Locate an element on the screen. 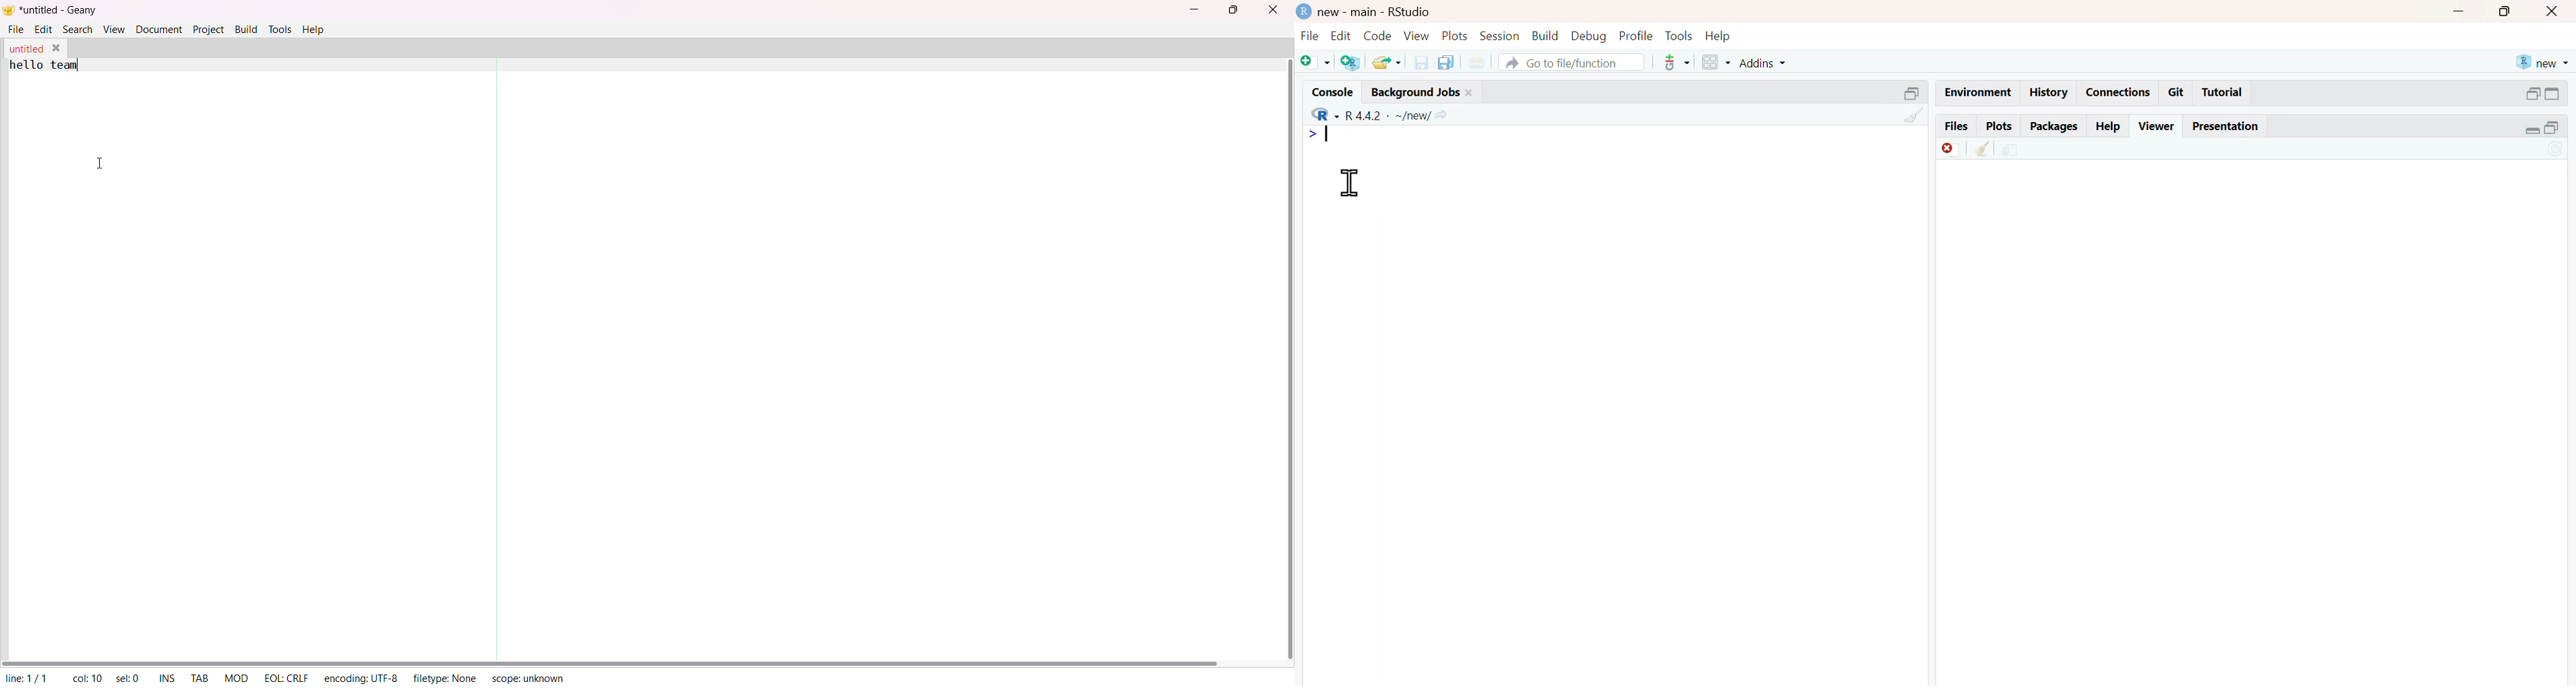   is located at coordinates (1913, 94).